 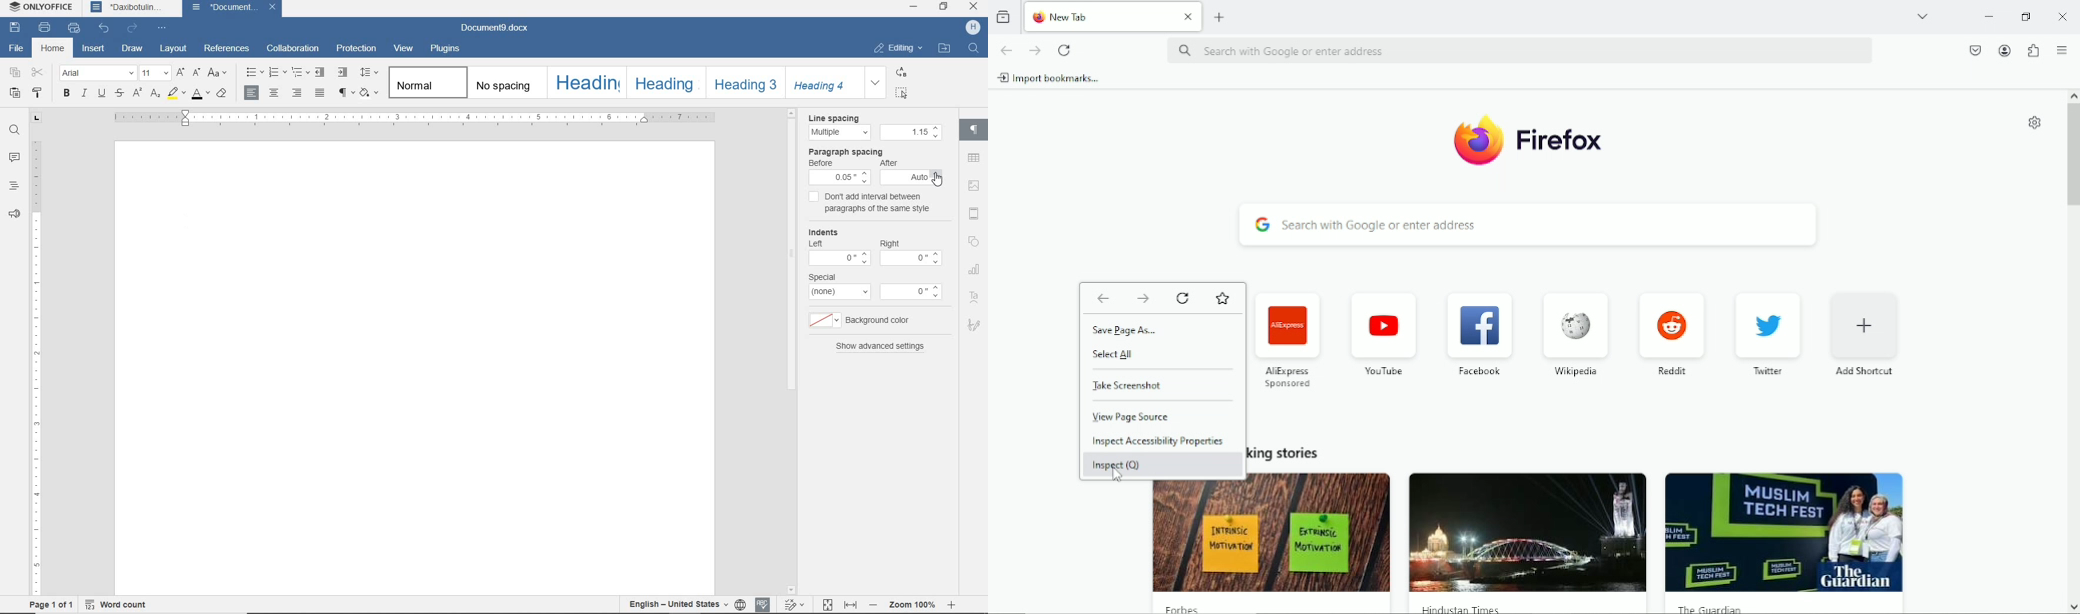 I want to click on Take screenshot, so click(x=1150, y=385).